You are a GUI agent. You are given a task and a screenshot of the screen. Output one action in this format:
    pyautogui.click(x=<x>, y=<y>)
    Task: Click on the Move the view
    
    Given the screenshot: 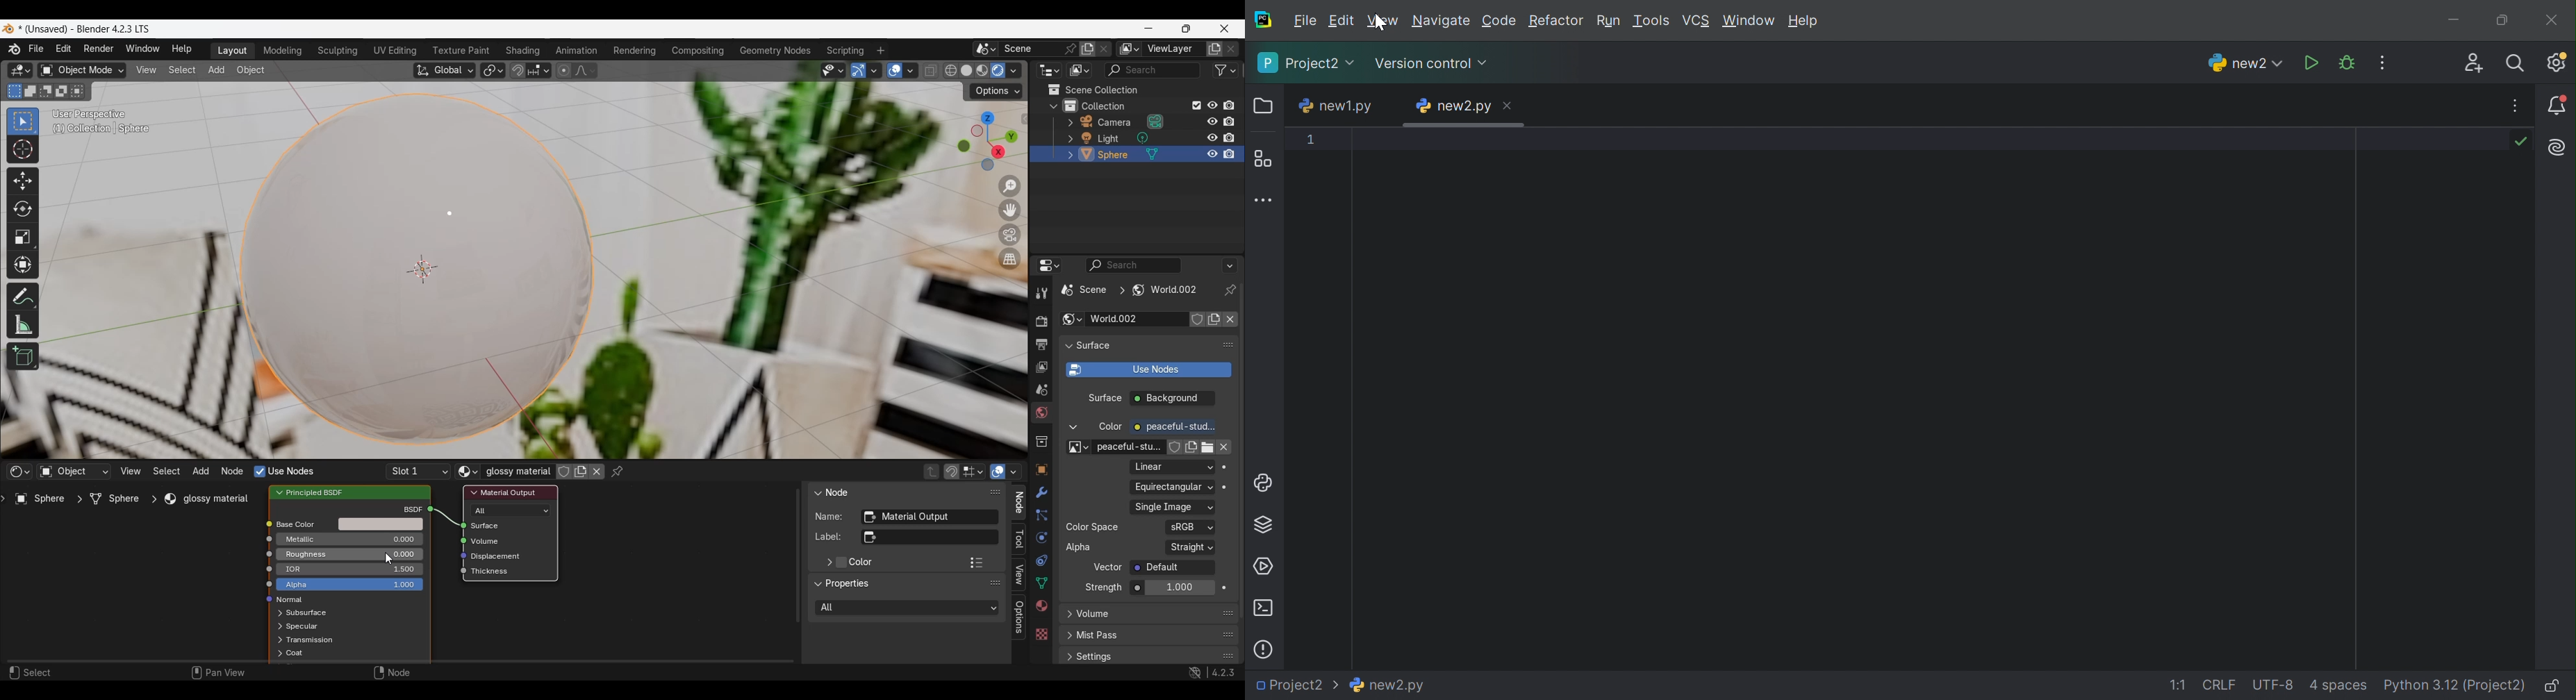 What is the action you would take?
    pyautogui.click(x=1010, y=211)
    